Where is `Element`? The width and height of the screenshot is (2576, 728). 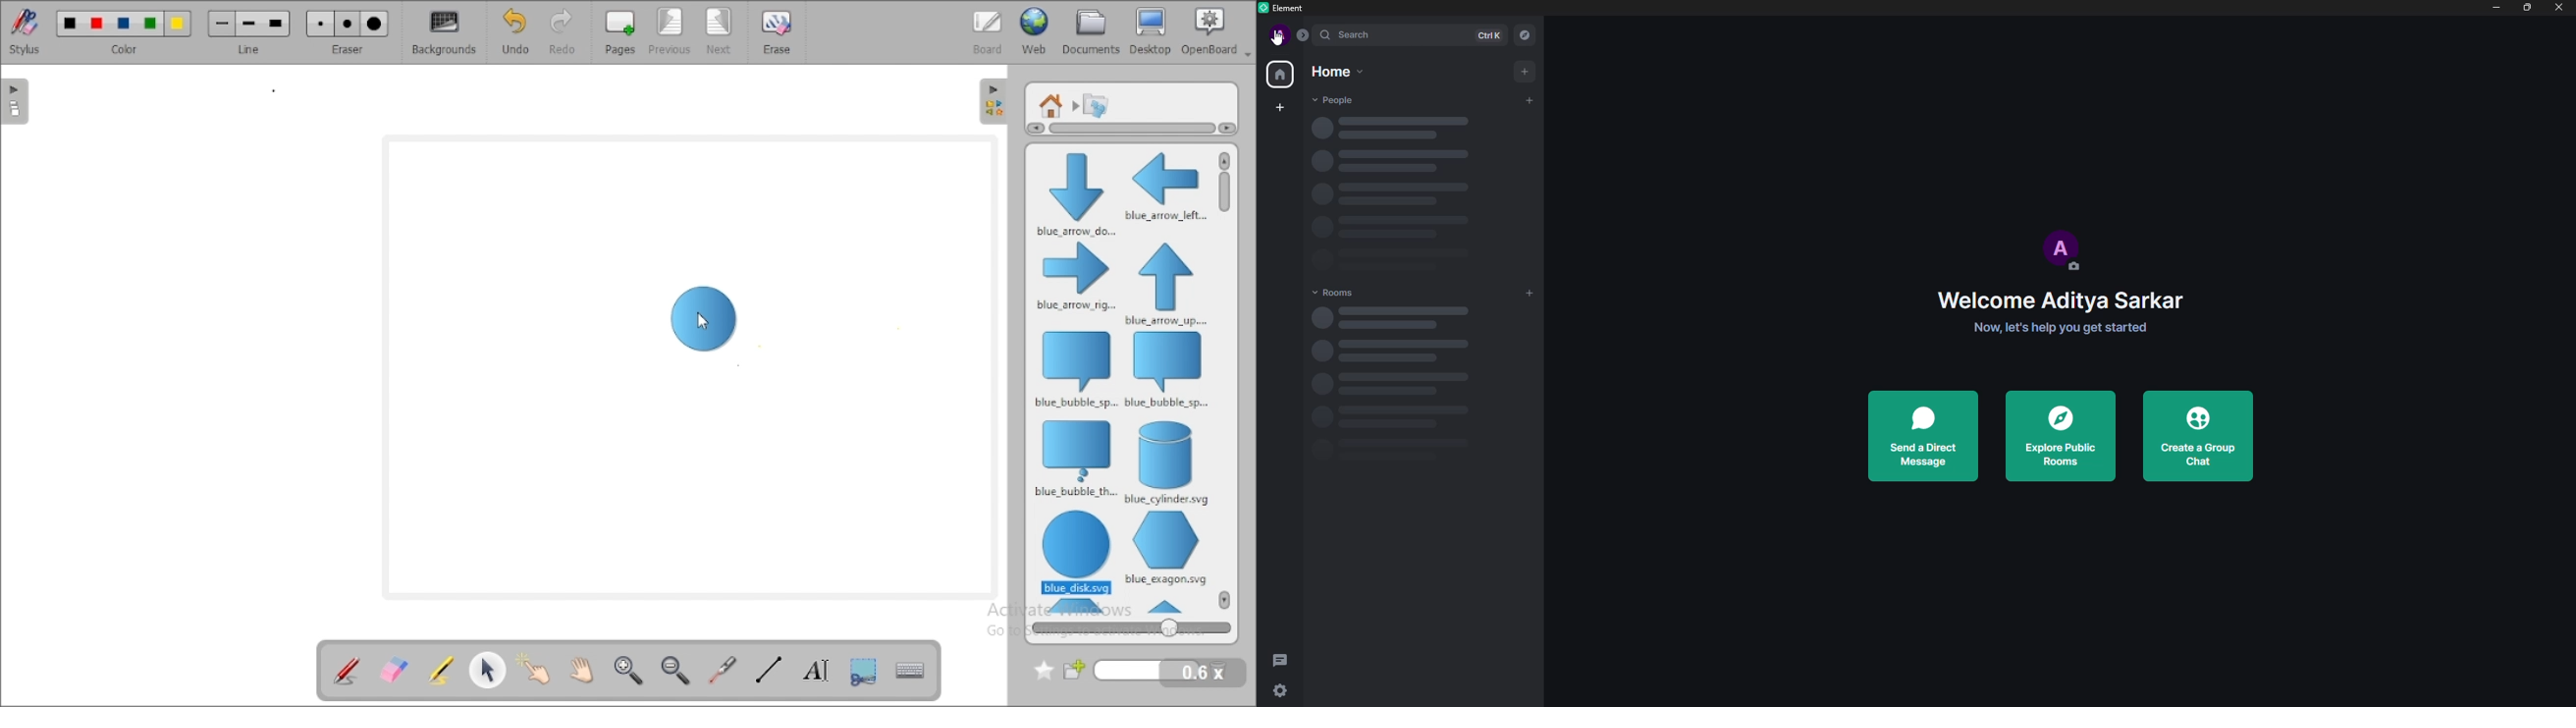 Element is located at coordinates (1281, 8).